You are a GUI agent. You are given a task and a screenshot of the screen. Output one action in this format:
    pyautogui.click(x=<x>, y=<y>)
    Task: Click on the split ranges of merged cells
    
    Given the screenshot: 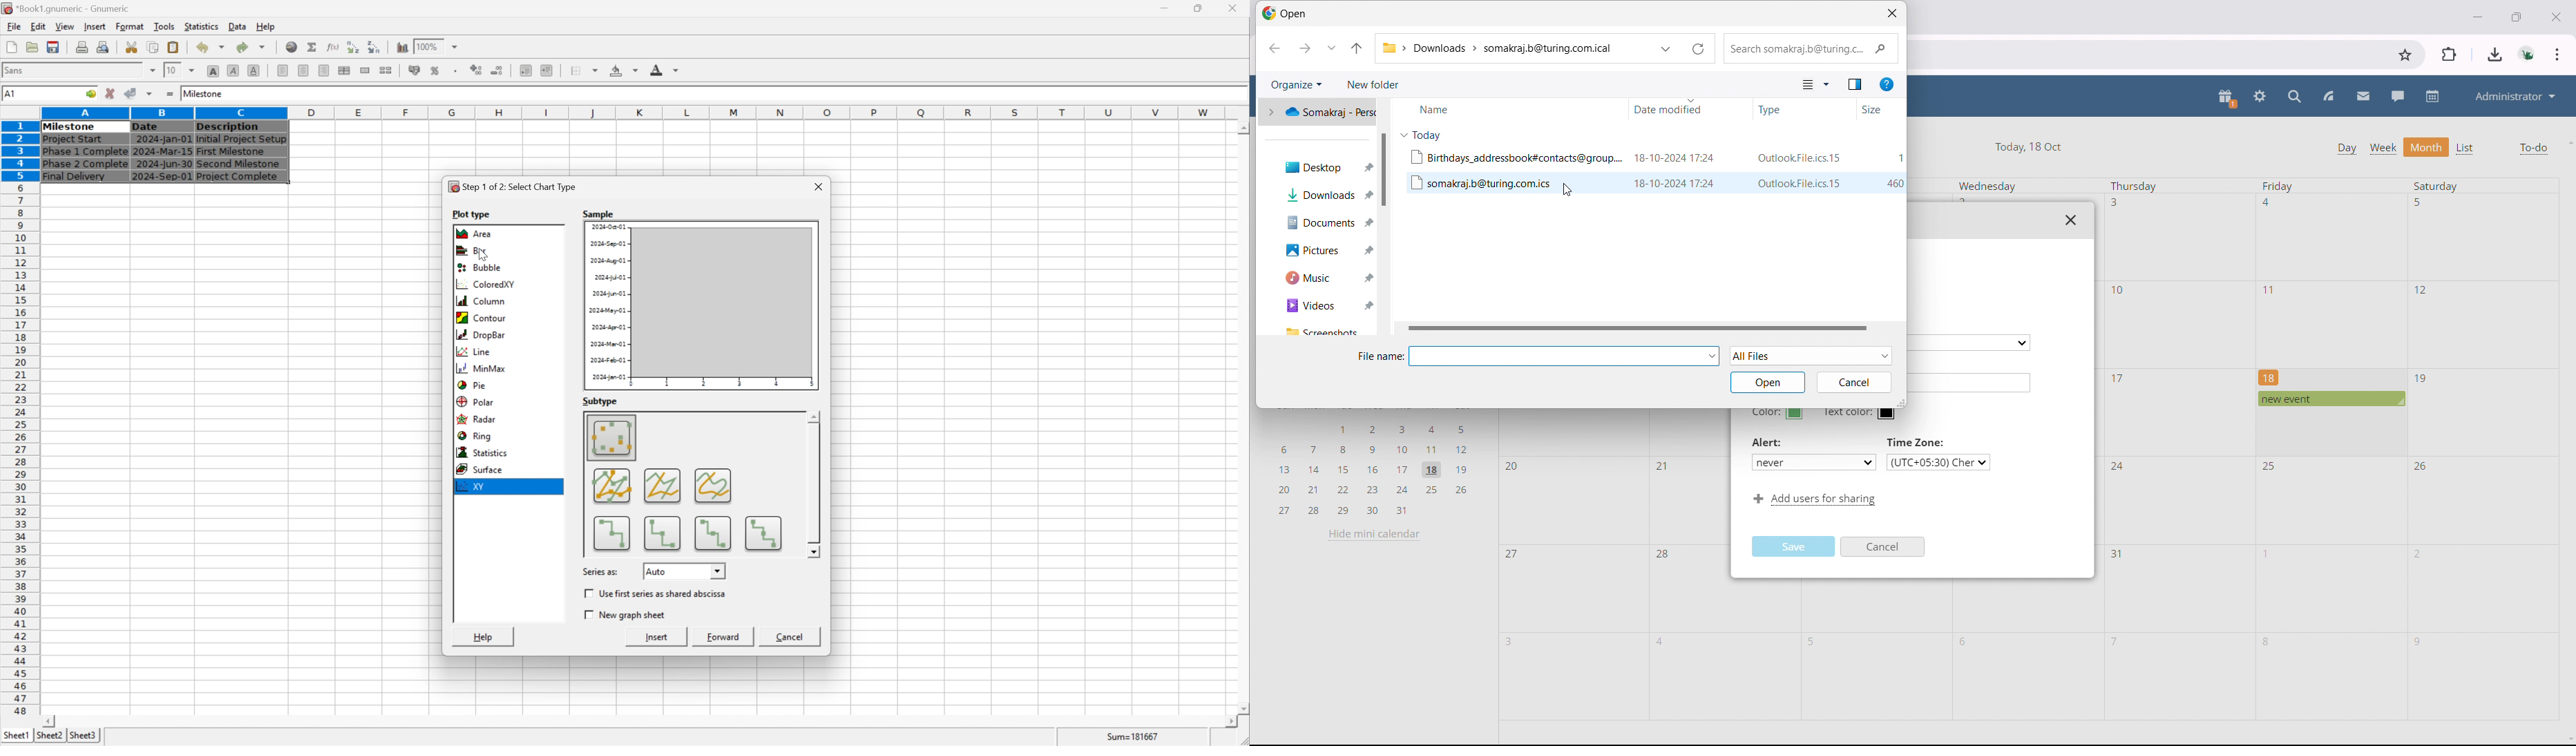 What is the action you would take?
    pyautogui.click(x=387, y=70)
    